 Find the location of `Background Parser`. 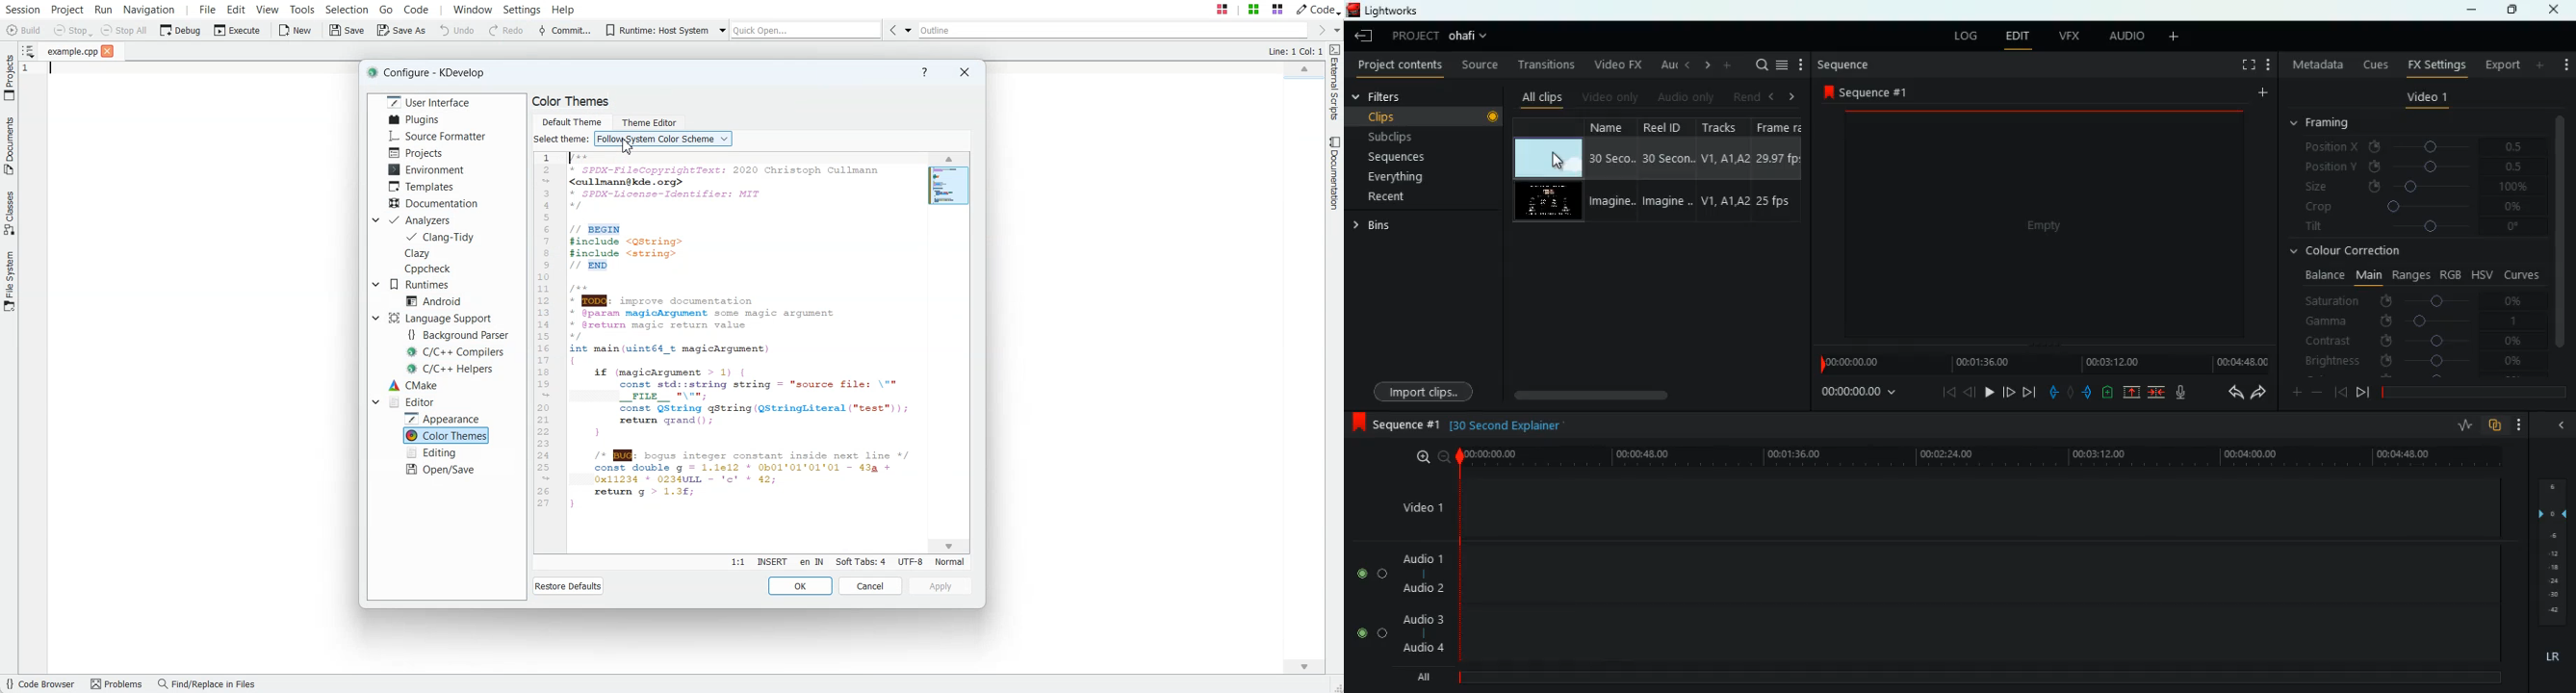

Background Parser is located at coordinates (461, 335).